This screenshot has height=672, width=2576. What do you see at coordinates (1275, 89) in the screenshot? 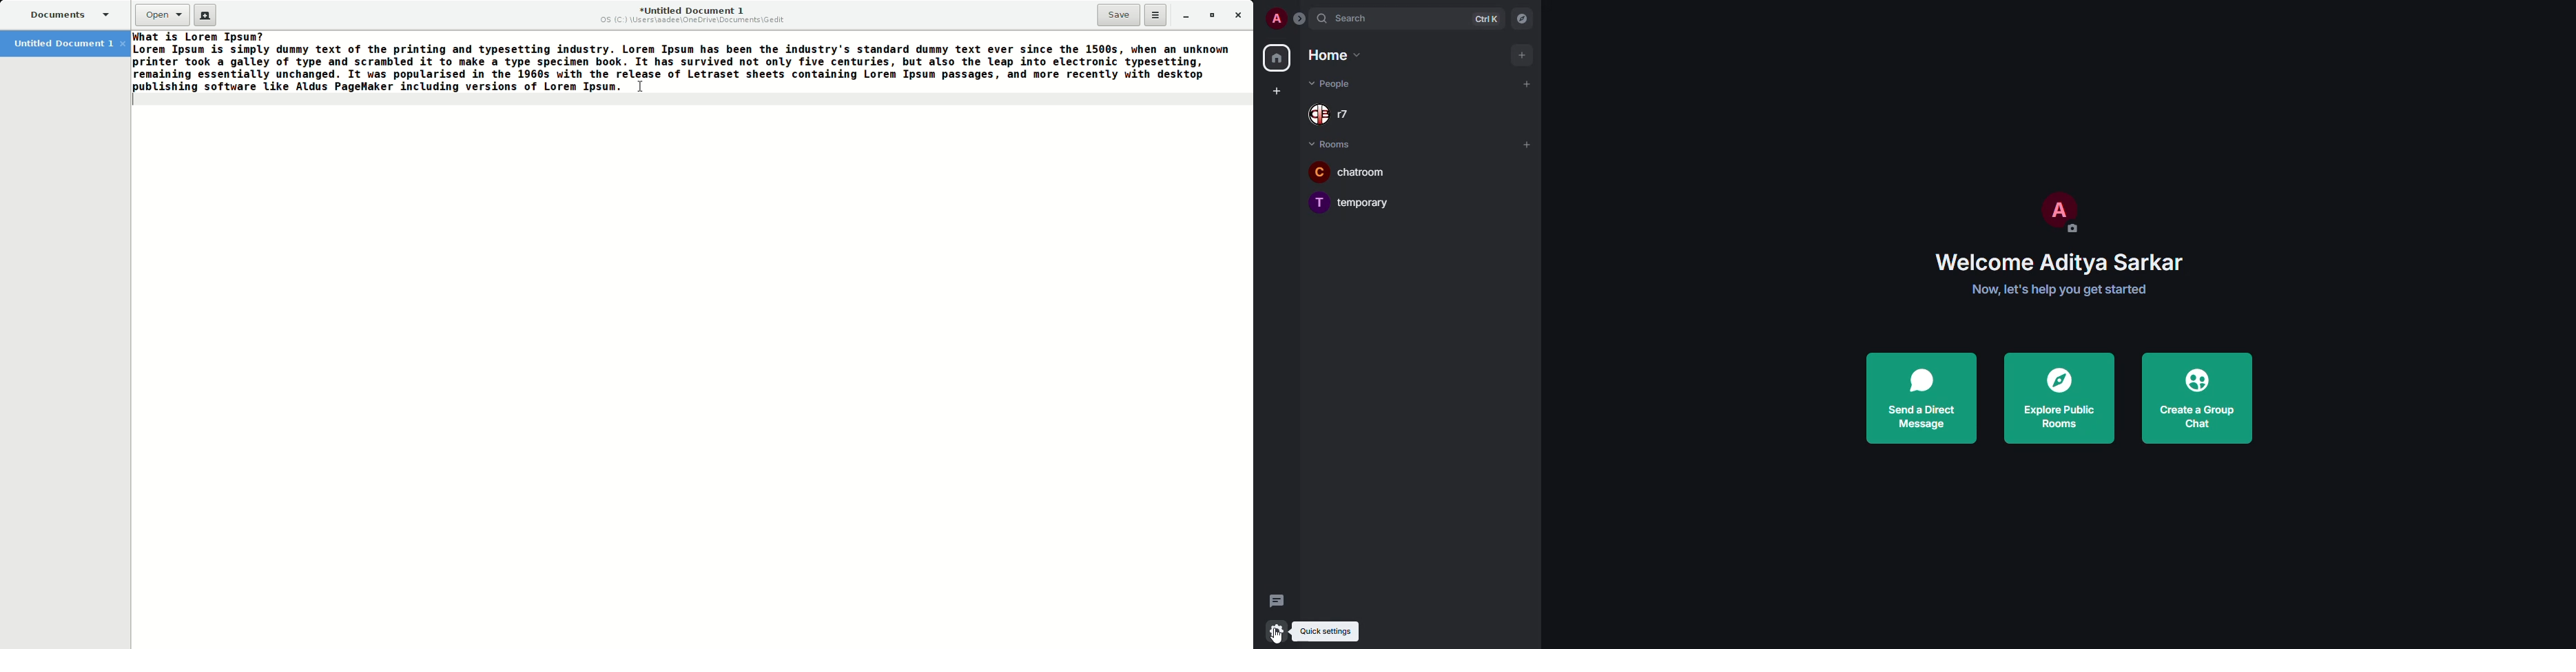
I see `create space` at bounding box center [1275, 89].